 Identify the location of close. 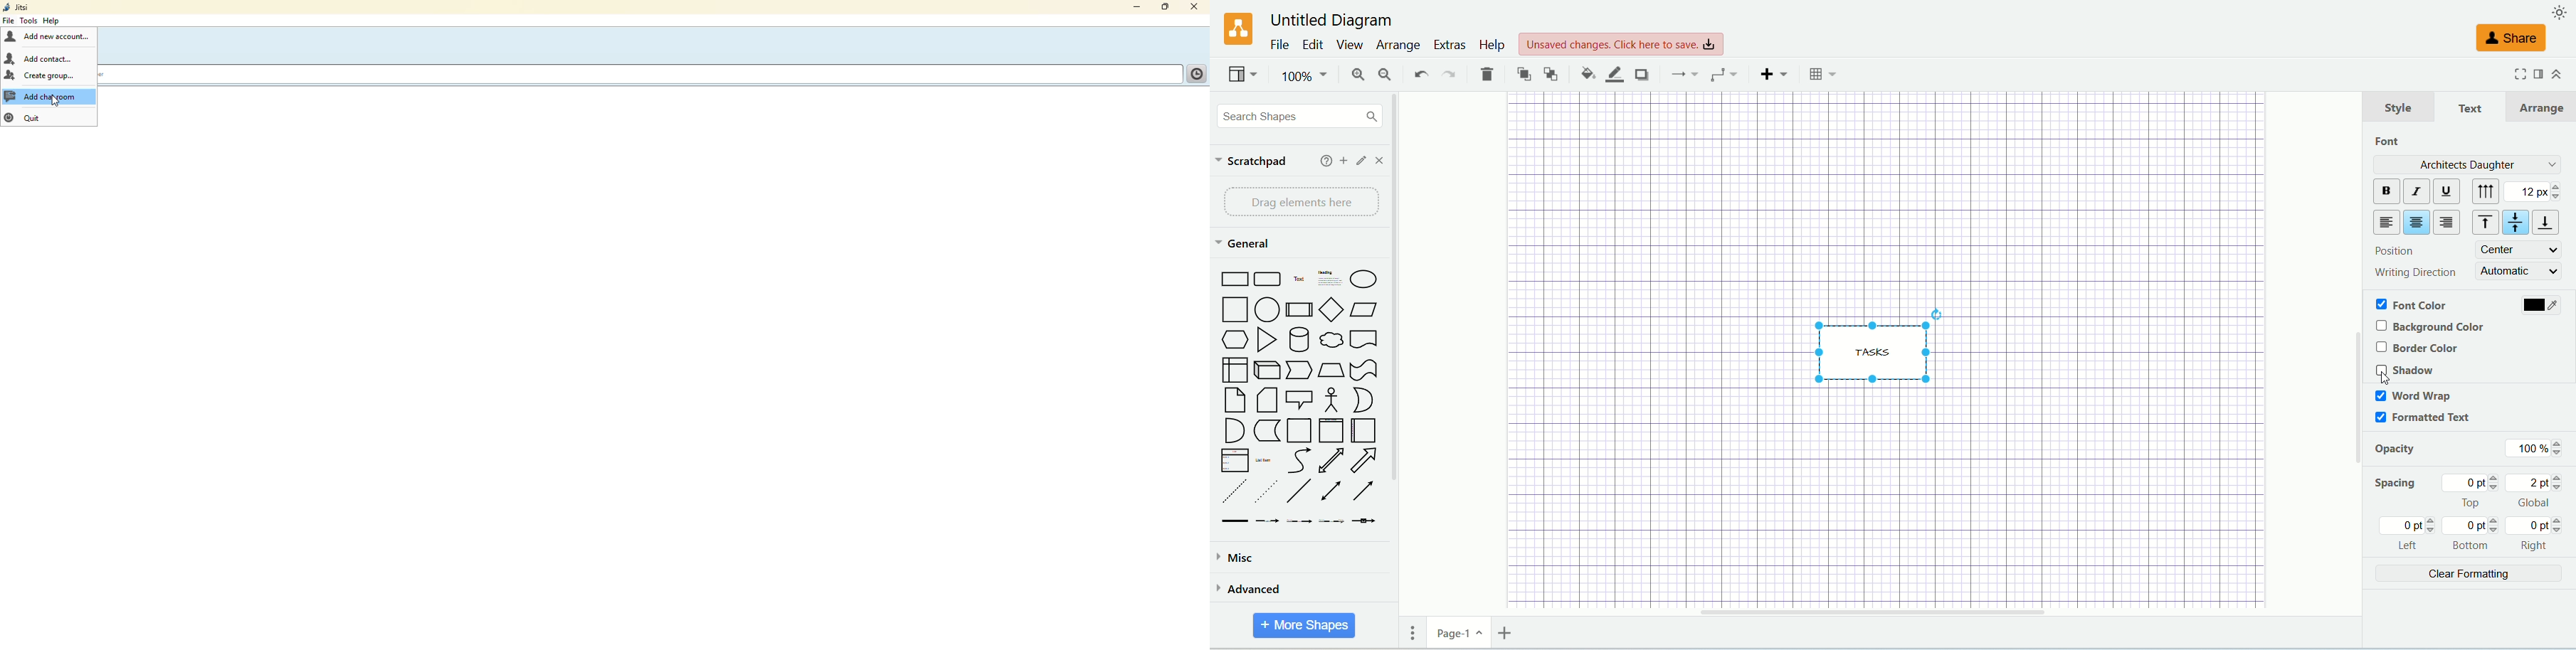
(1382, 160).